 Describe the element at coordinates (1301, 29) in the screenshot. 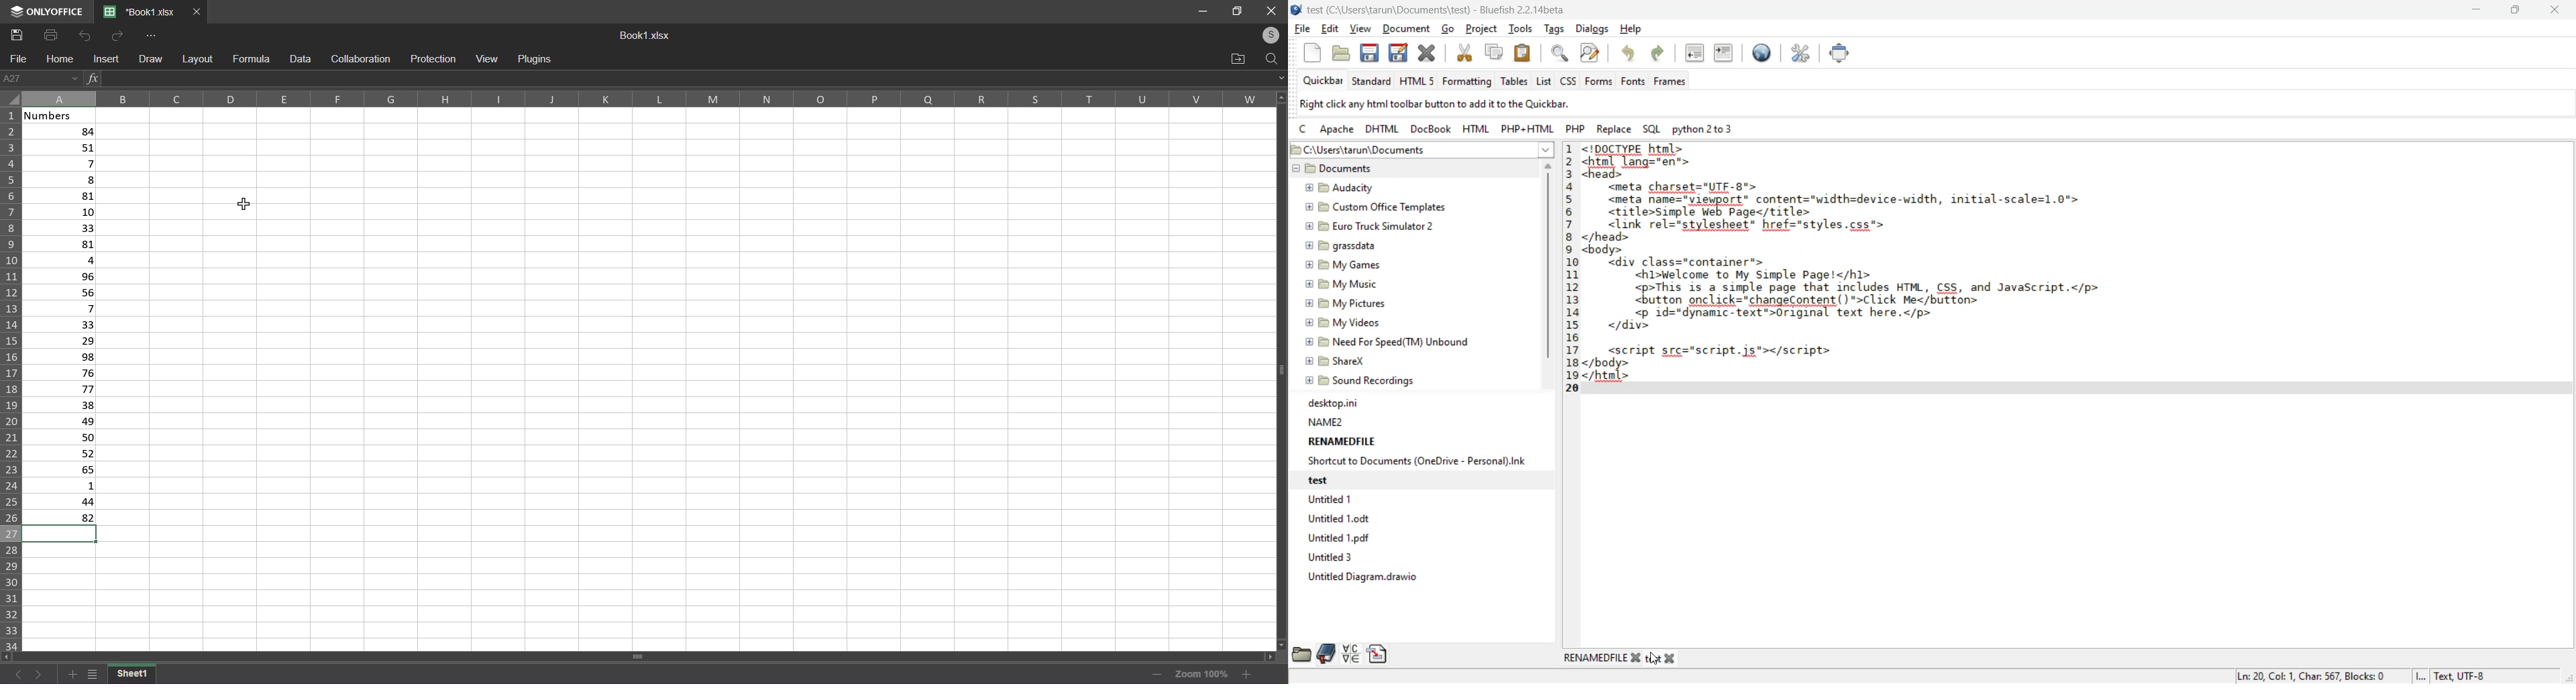

I see `file` at that location.